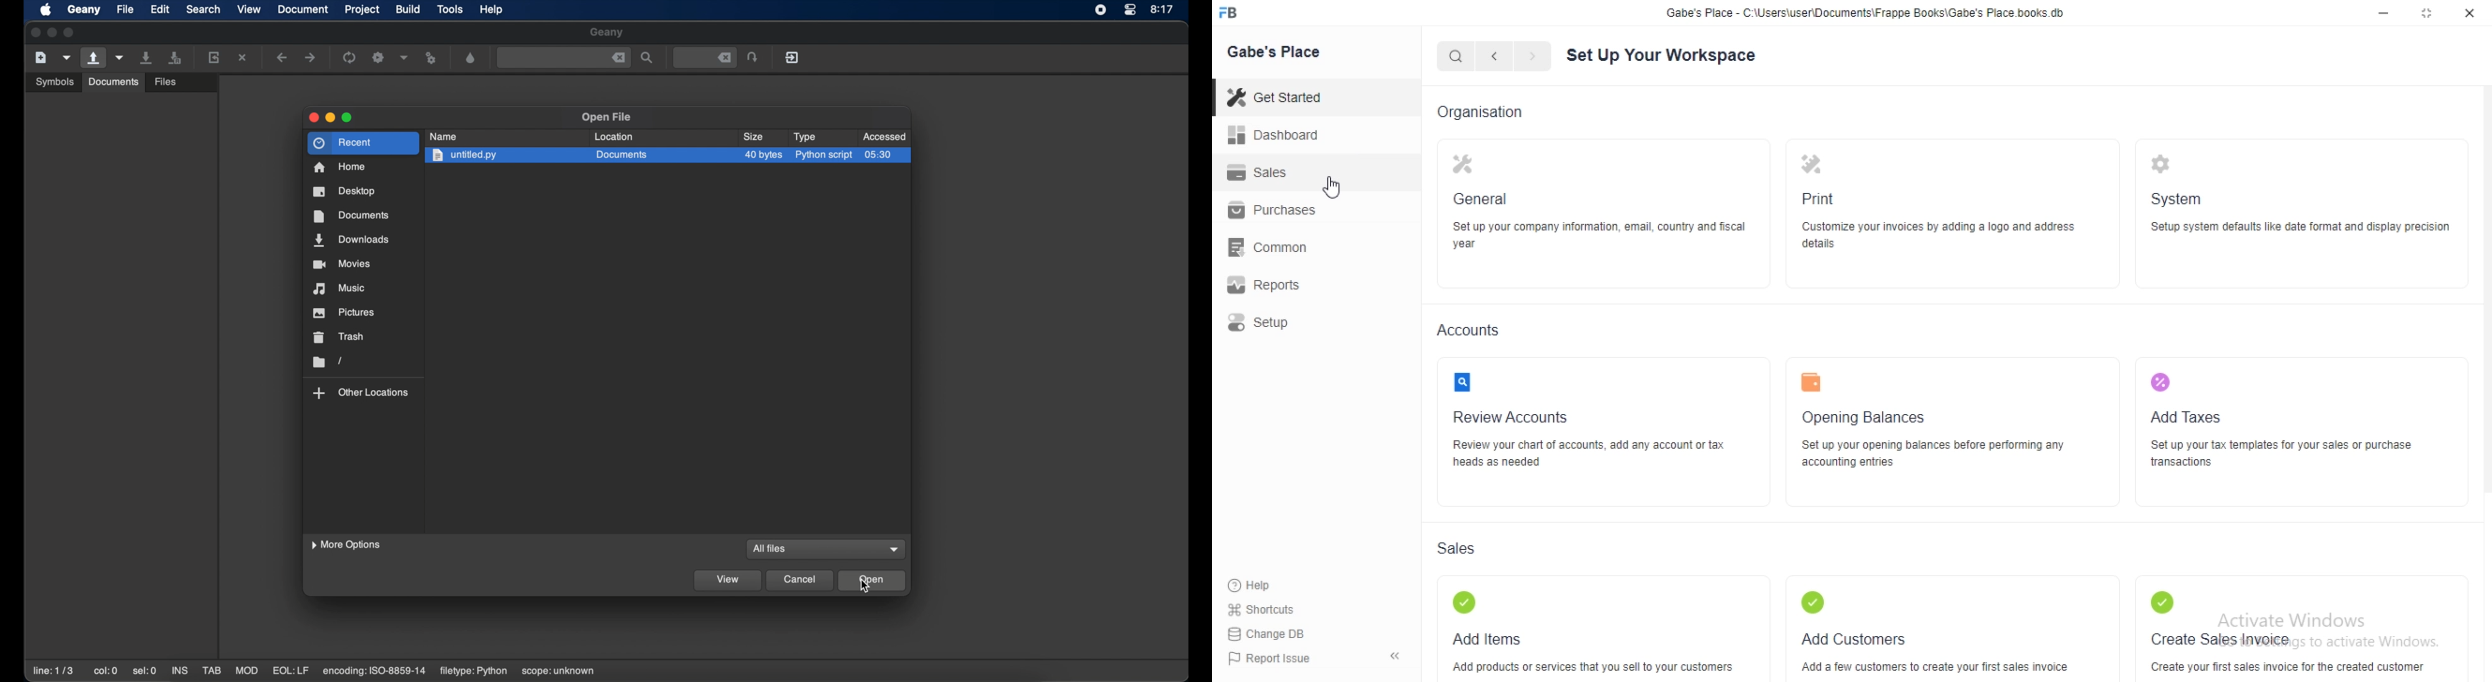 This screenshot has height=700, width=2492. Describe the element at coordinates (1667, 58) in the screenshot. I see `Set Up Your Workspace` at that location.